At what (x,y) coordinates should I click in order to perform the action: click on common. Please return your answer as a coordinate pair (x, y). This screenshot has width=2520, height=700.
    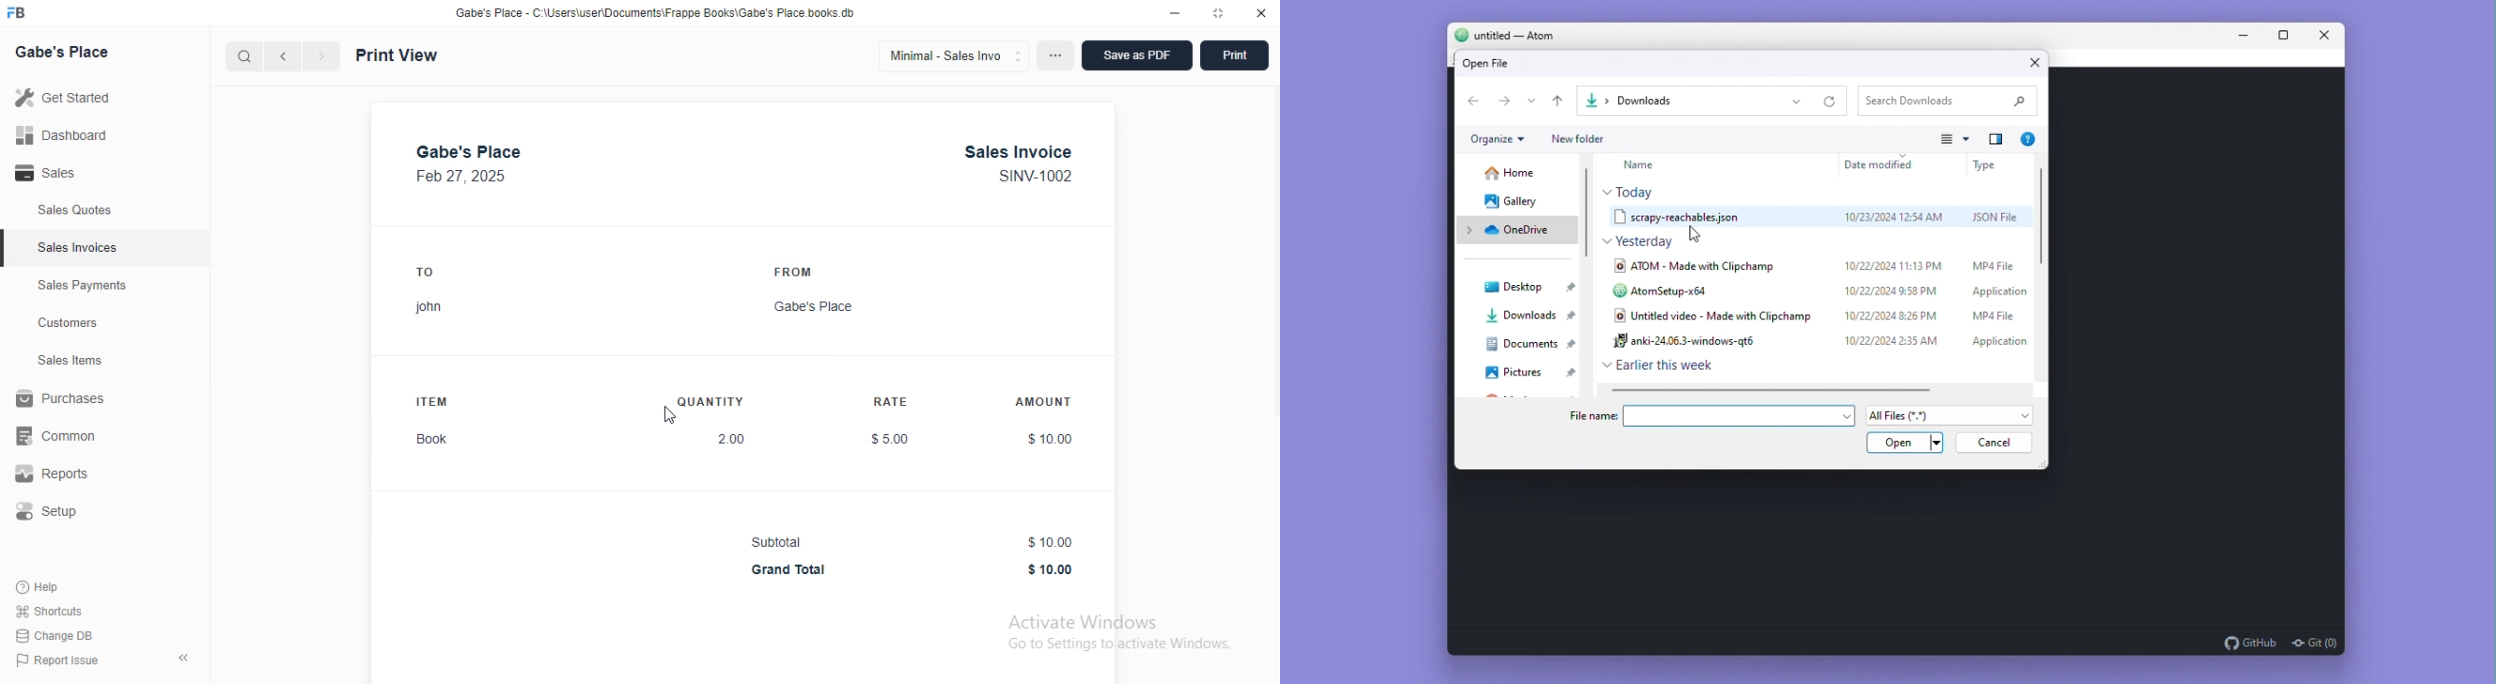
    Looking at the image, I should click on (55, 436).